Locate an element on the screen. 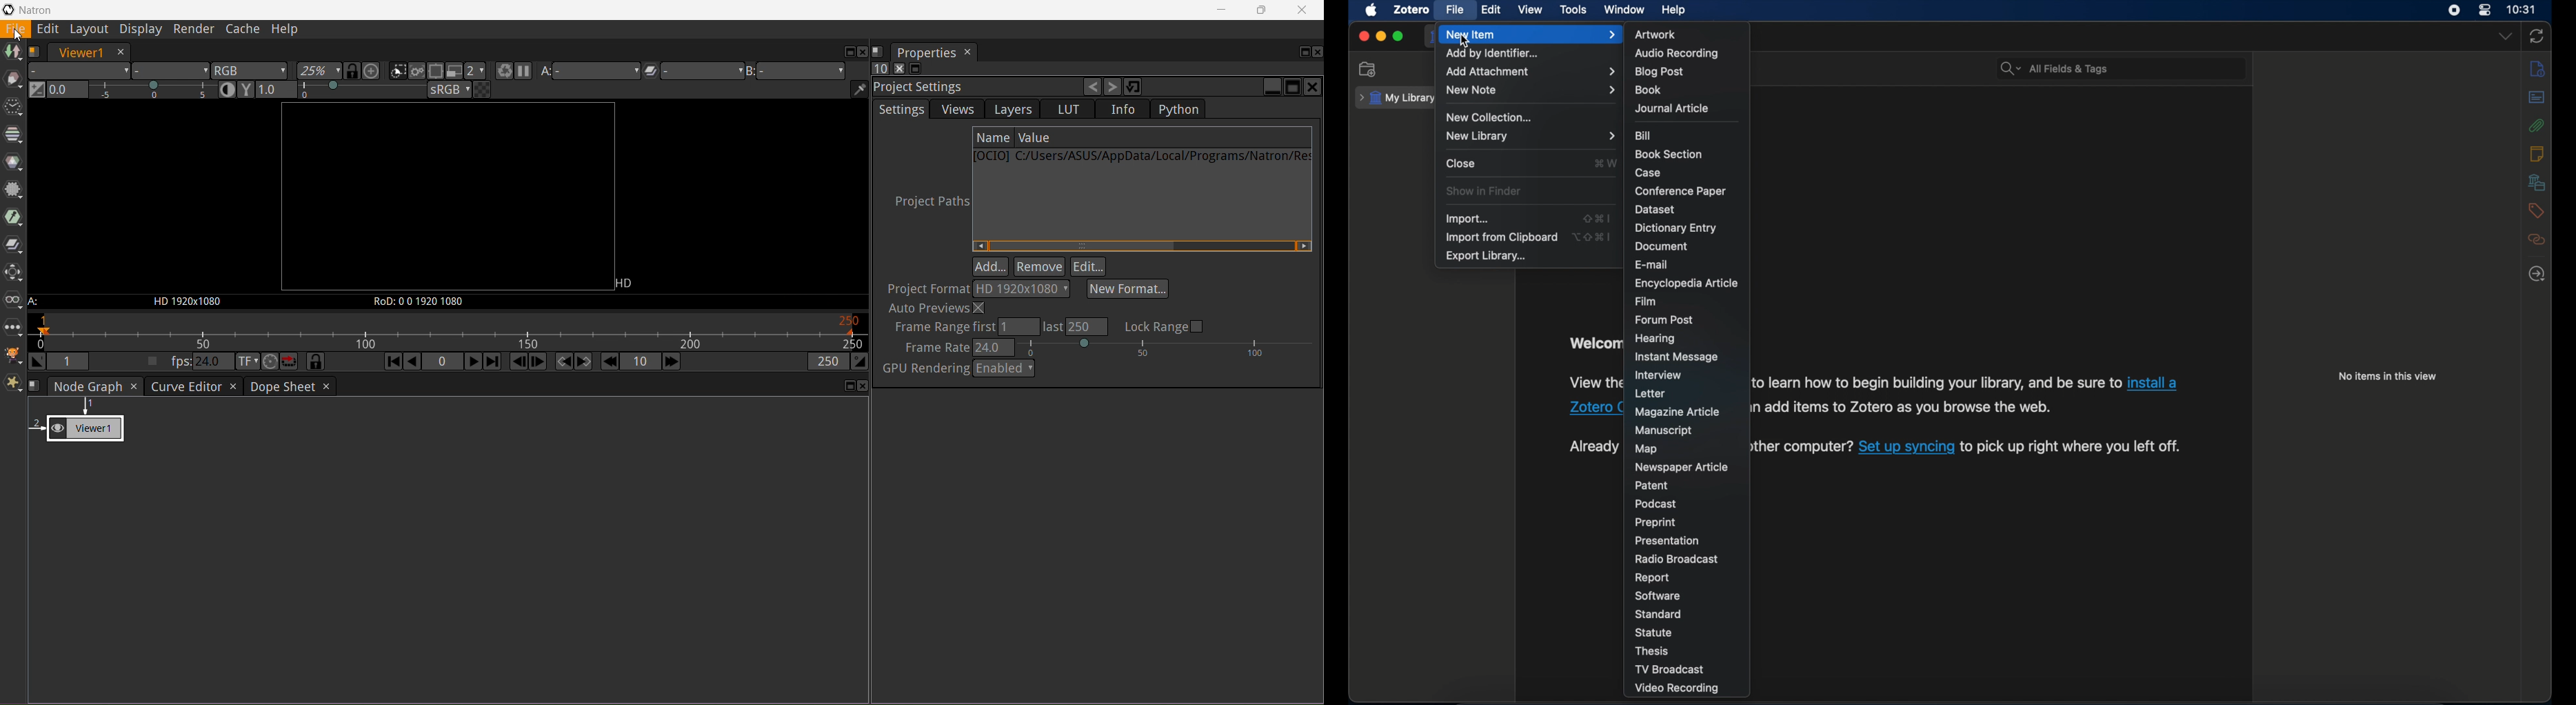 The width and height of the screenshot is (2576, 728). document is located at coordinates (1662, 246).